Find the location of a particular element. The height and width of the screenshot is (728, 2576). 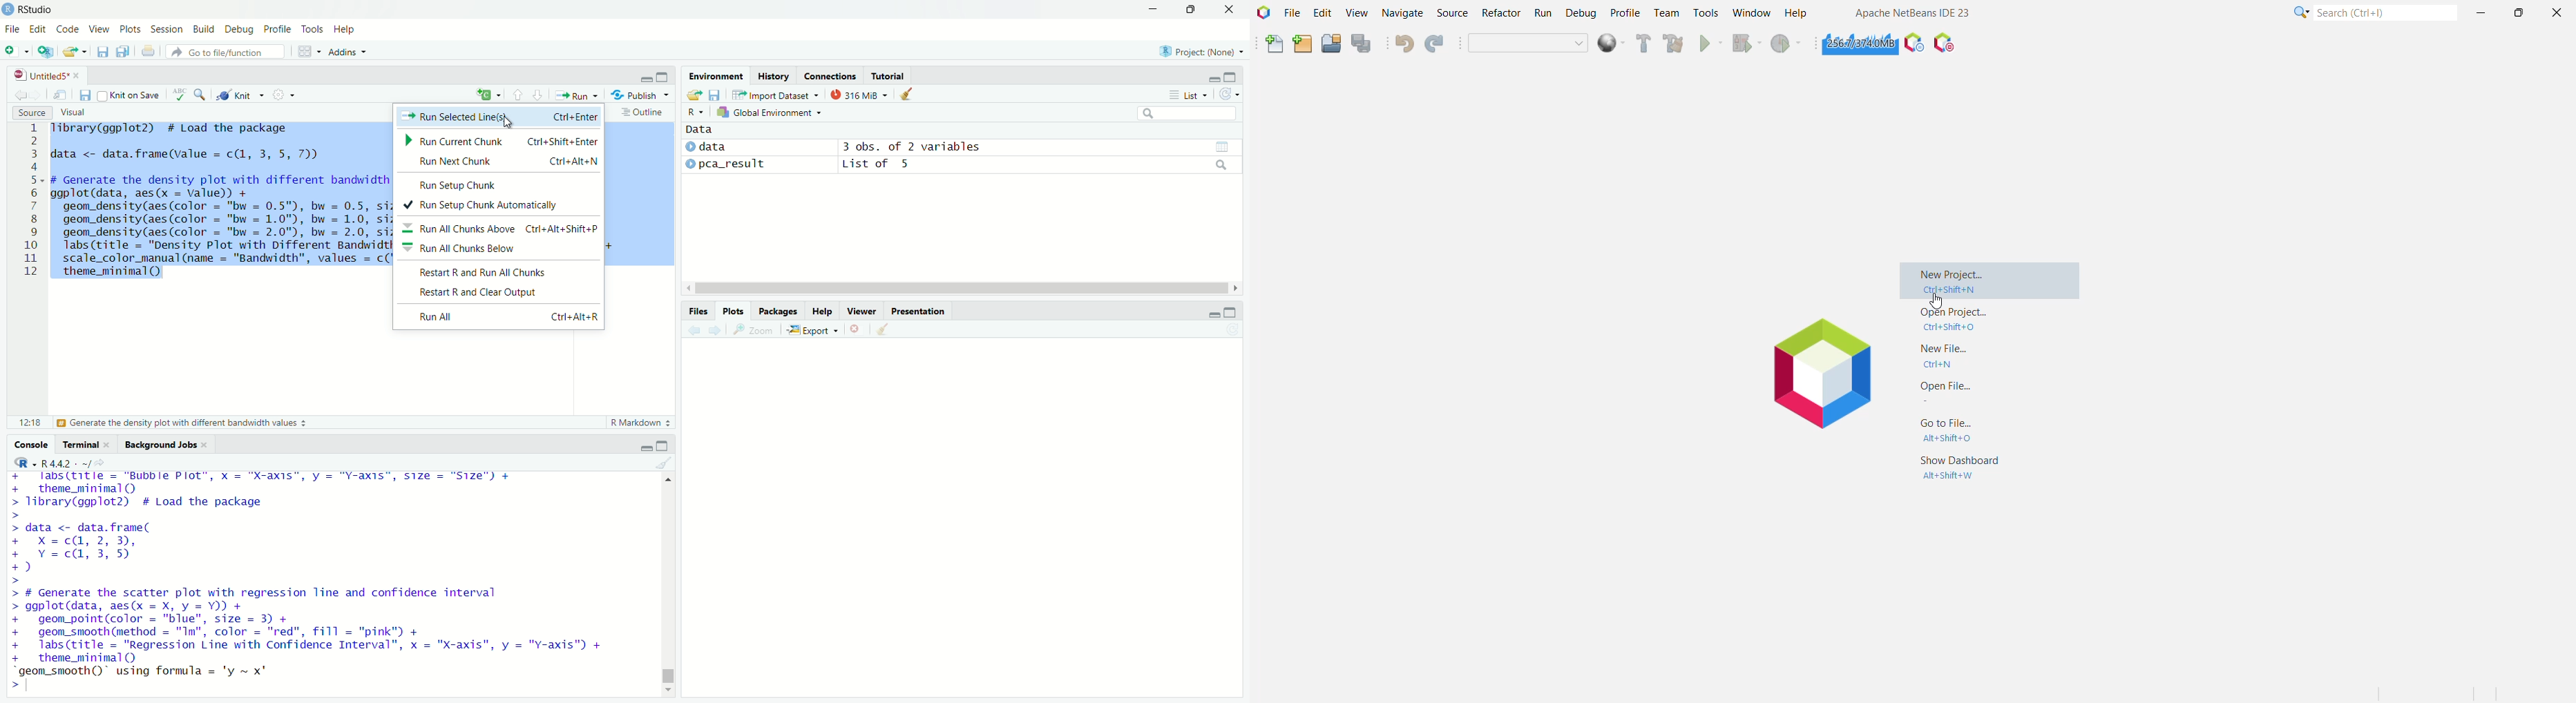

minimize is located at coordinates (1153, 9).